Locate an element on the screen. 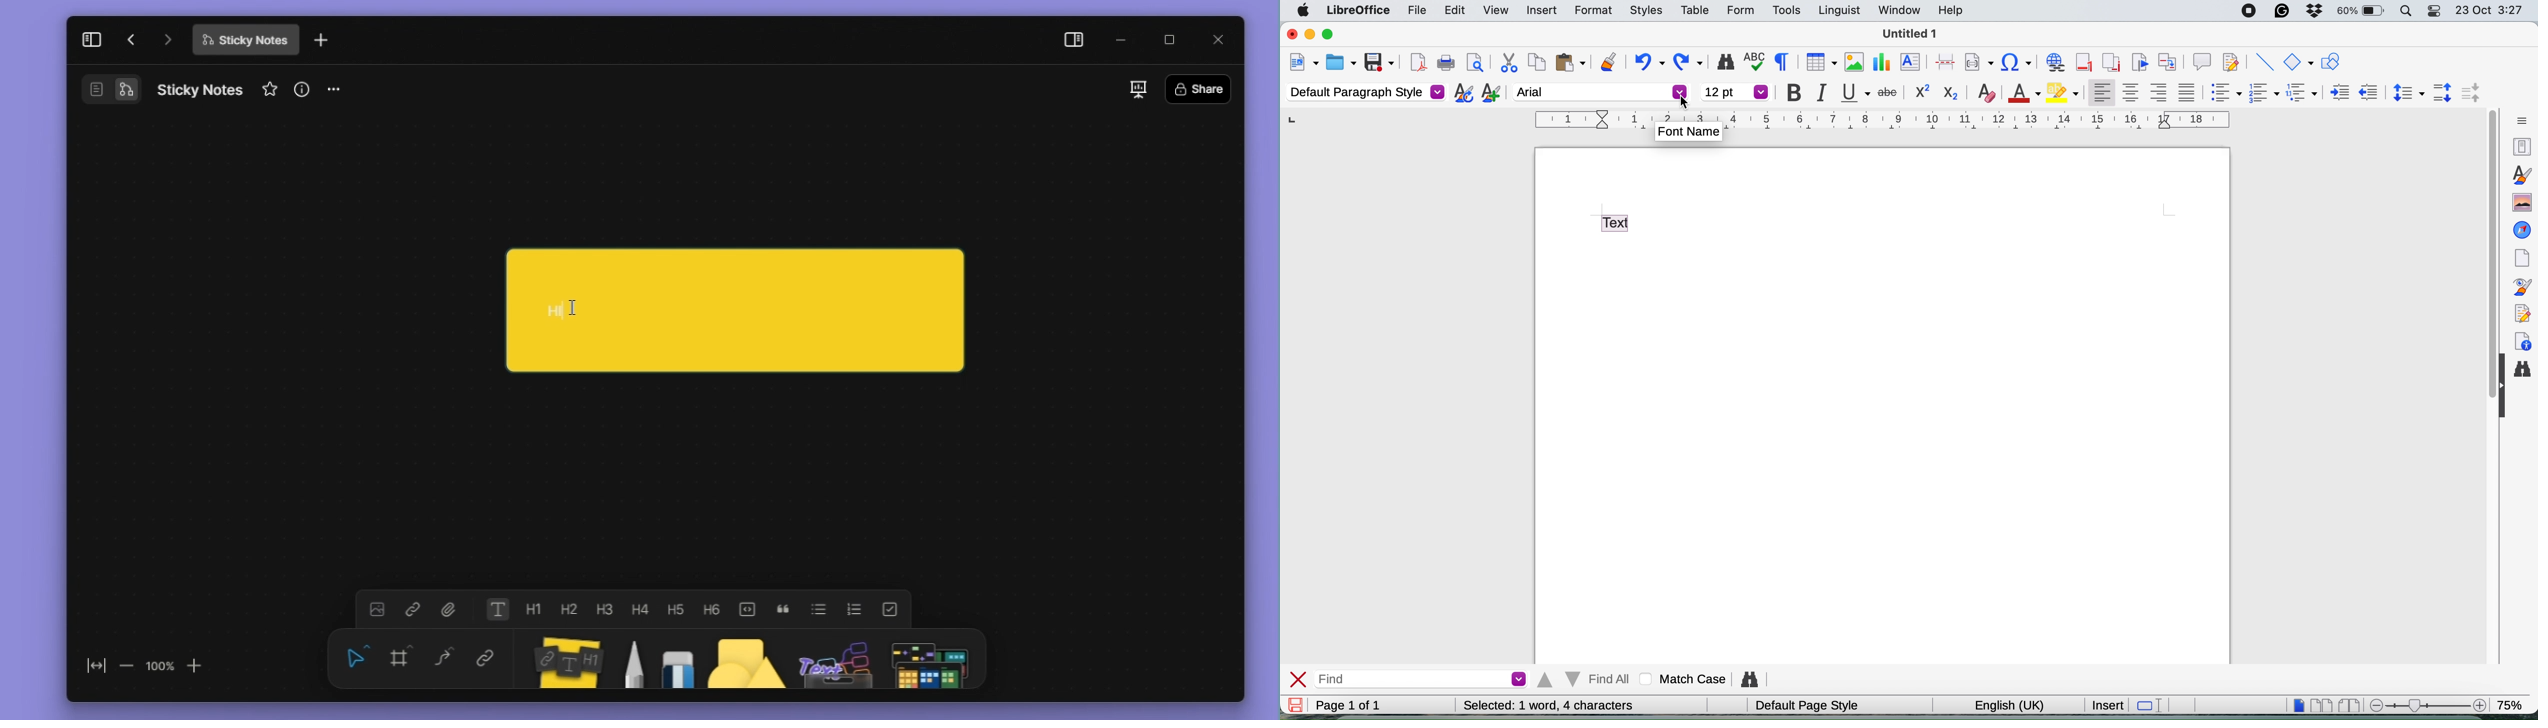 This screenshot has height=728, width=2548. date and time is located at coordinates (2491, 11).